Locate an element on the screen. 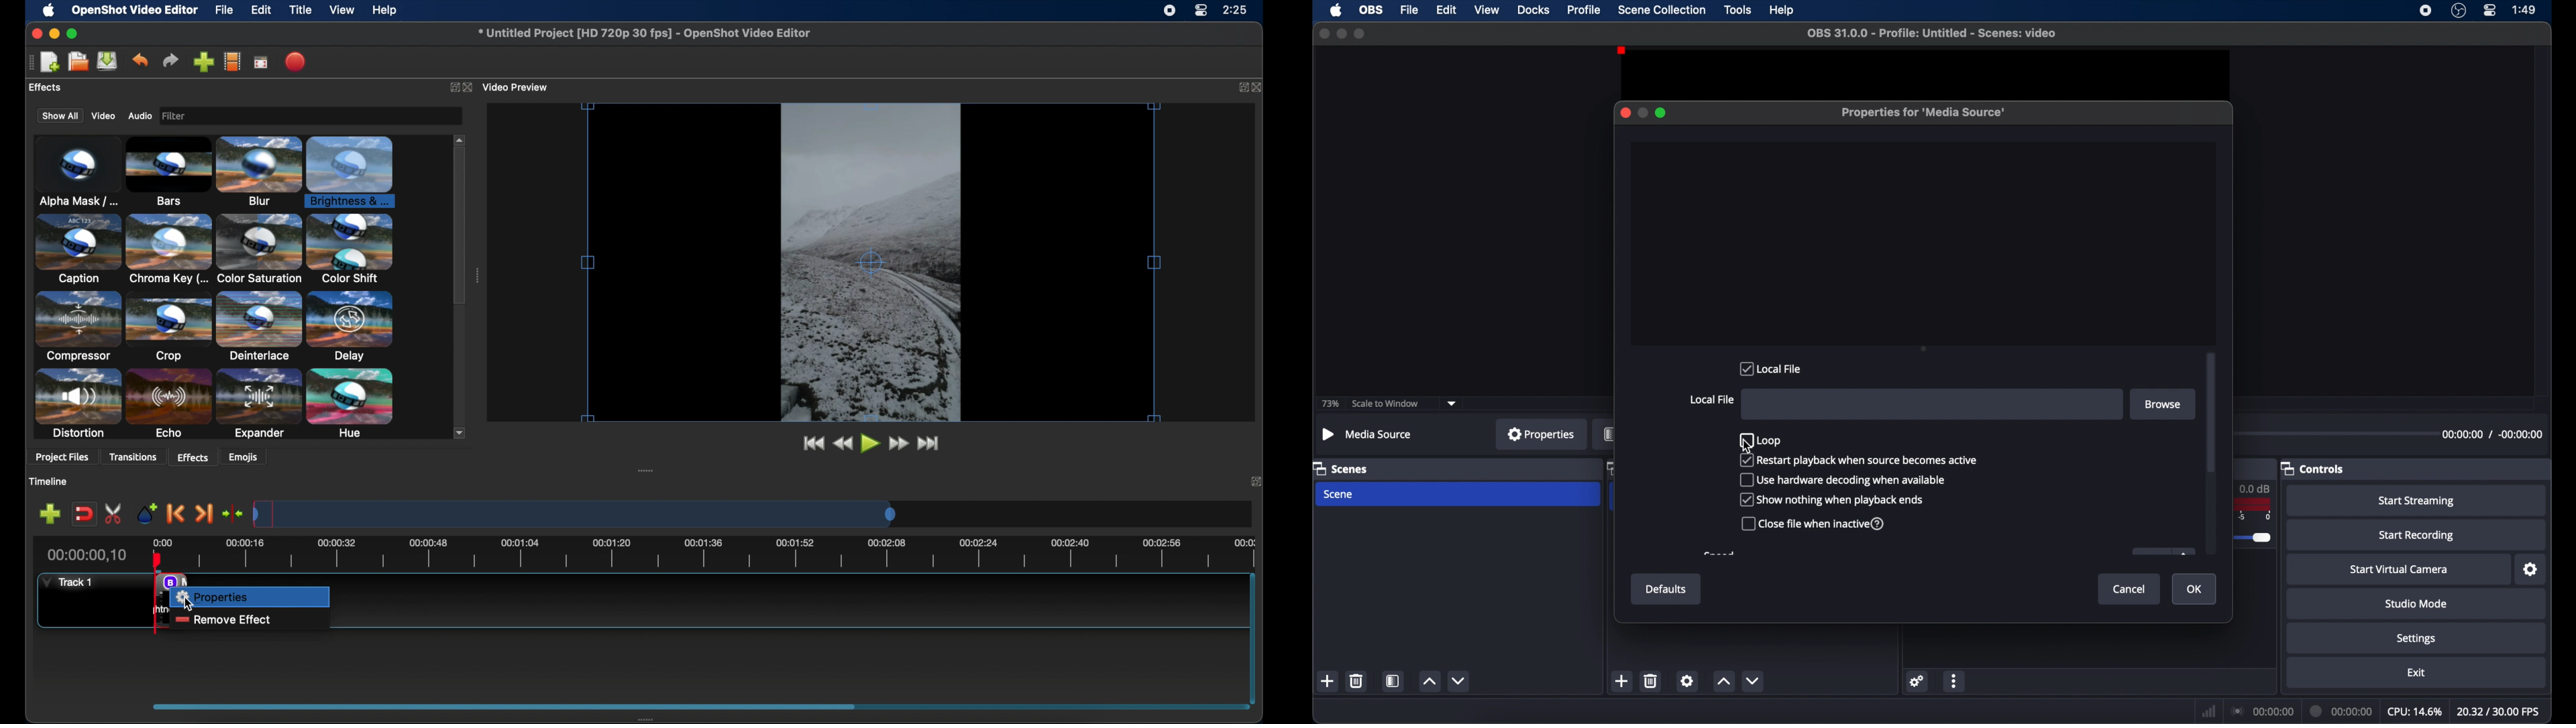 This screenshot has height=728, width=2576. time is located at coordinates (2524, 9).